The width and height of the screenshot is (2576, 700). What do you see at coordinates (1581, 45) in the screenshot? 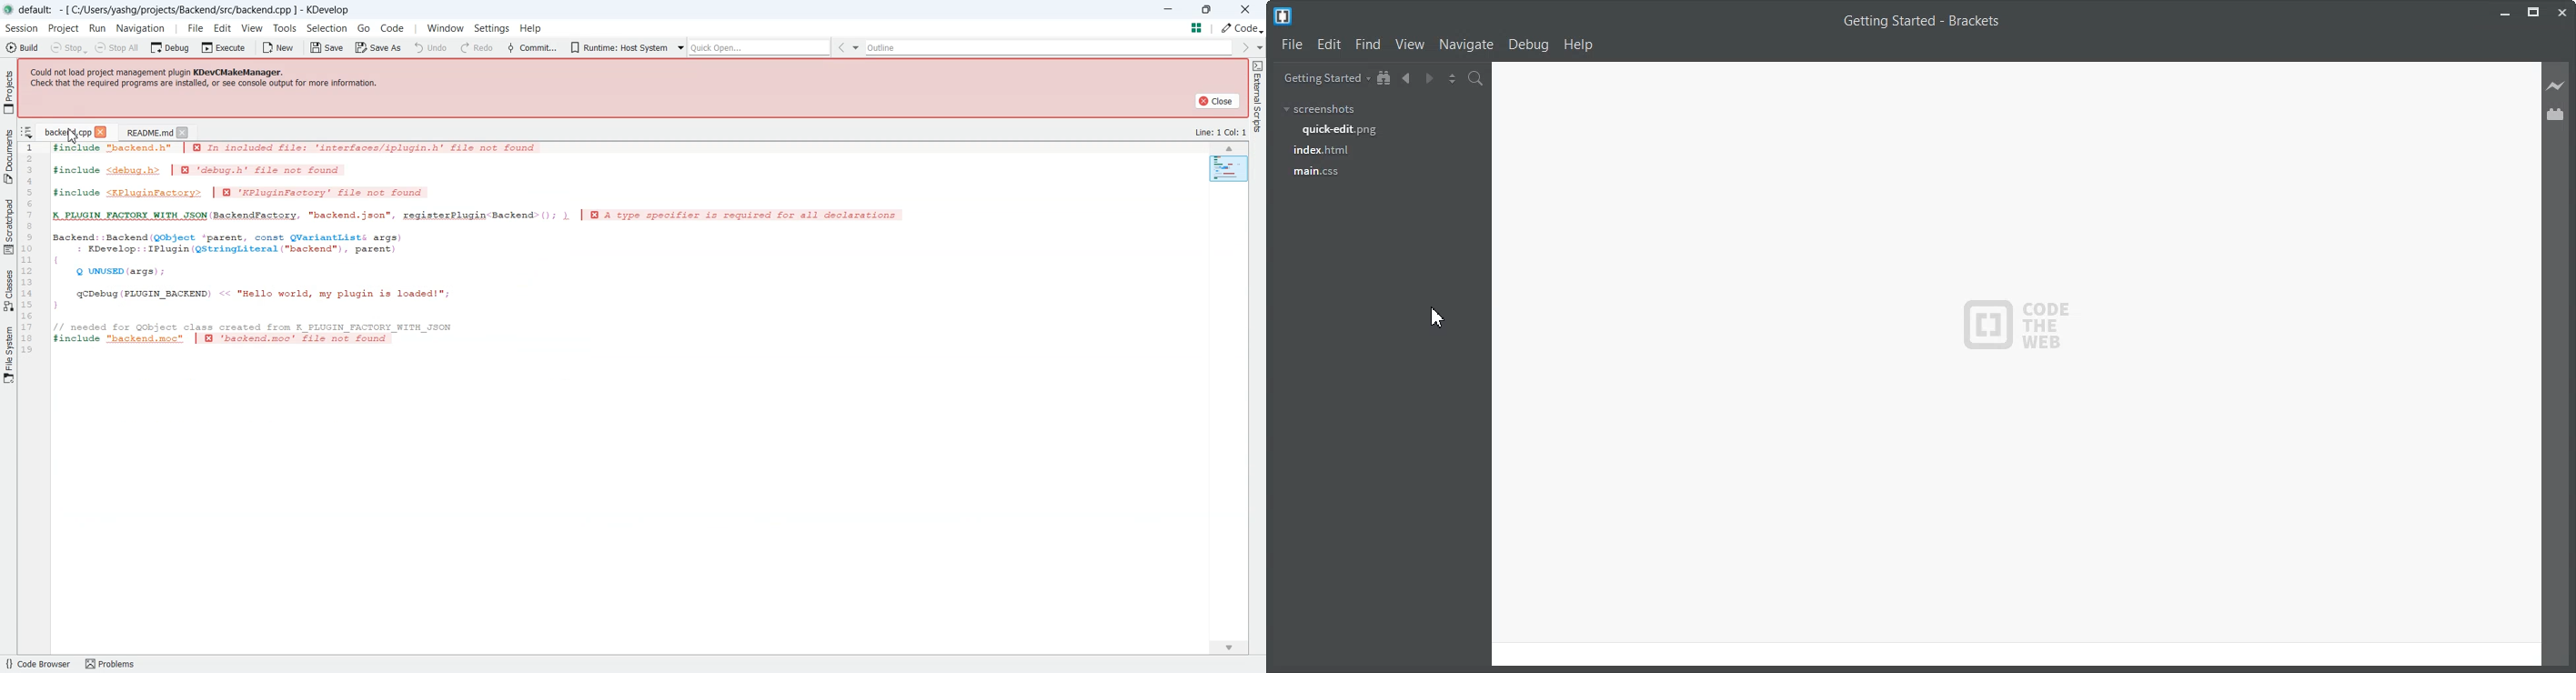
I see `Help` at bounding box center [1581, 45].